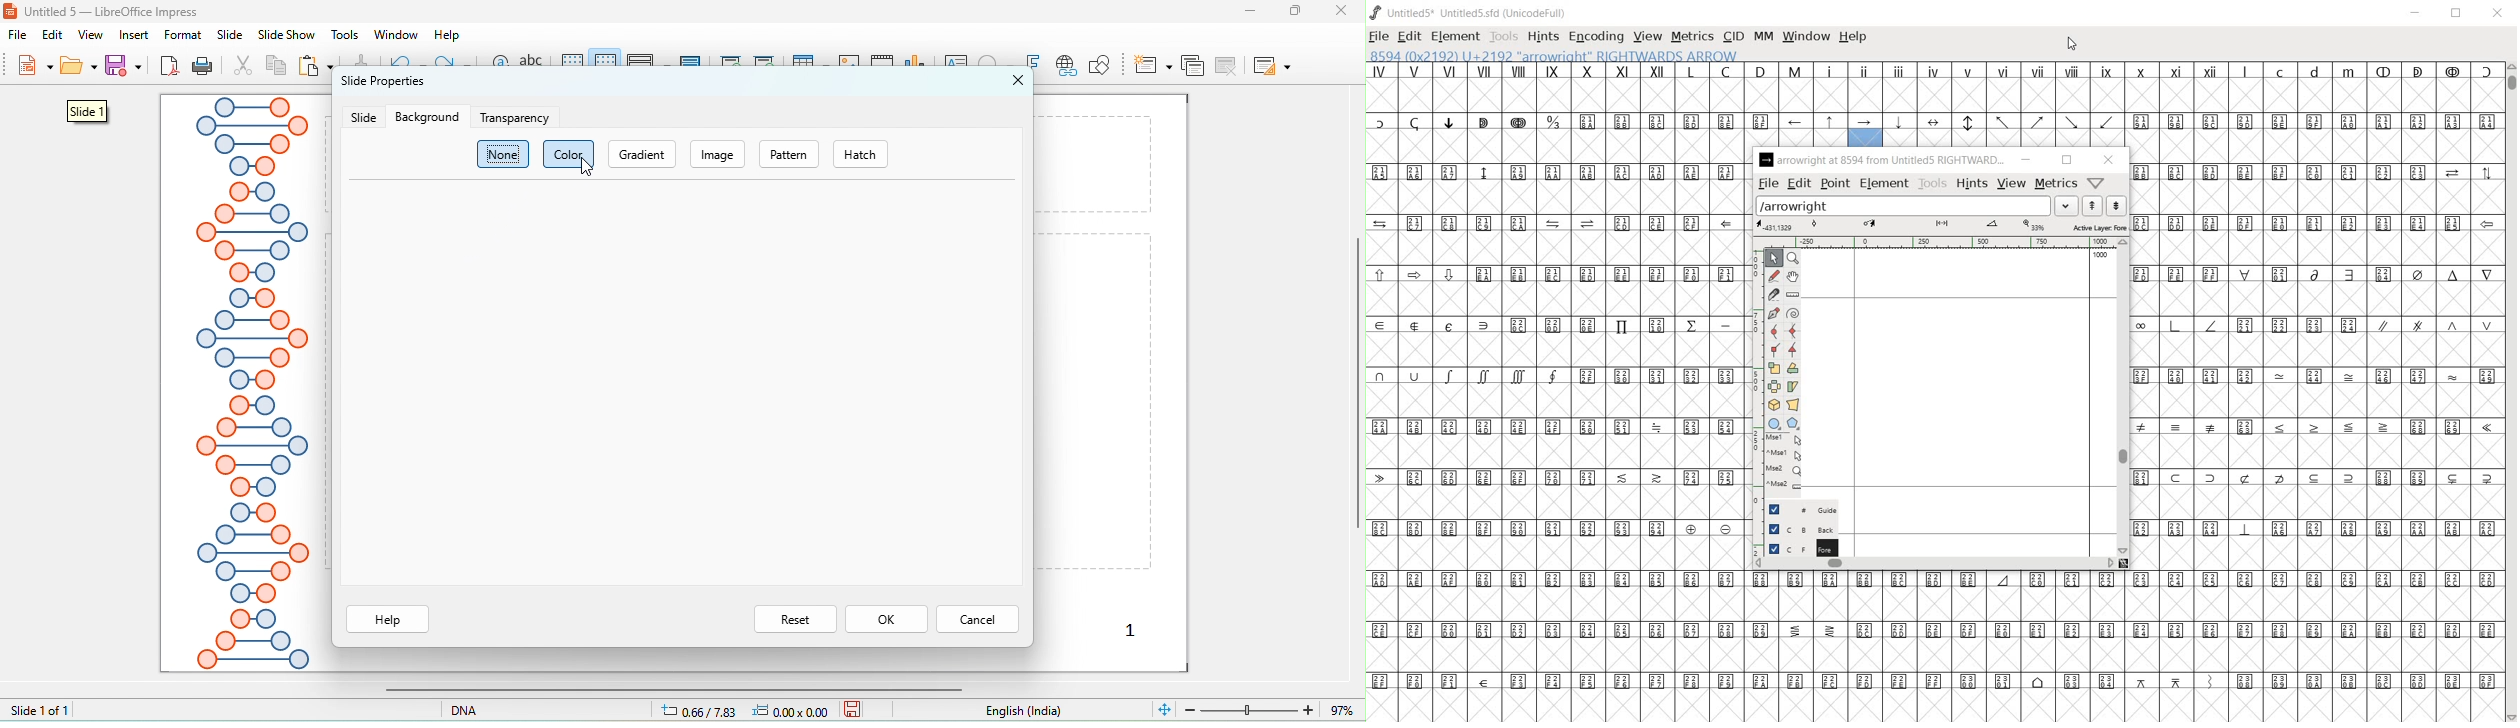 This screenshot has height=728, width=2520. What do you see at coordinates (407, 63) in the screenshot?
I see `undo` at bounding box center [407, 63].